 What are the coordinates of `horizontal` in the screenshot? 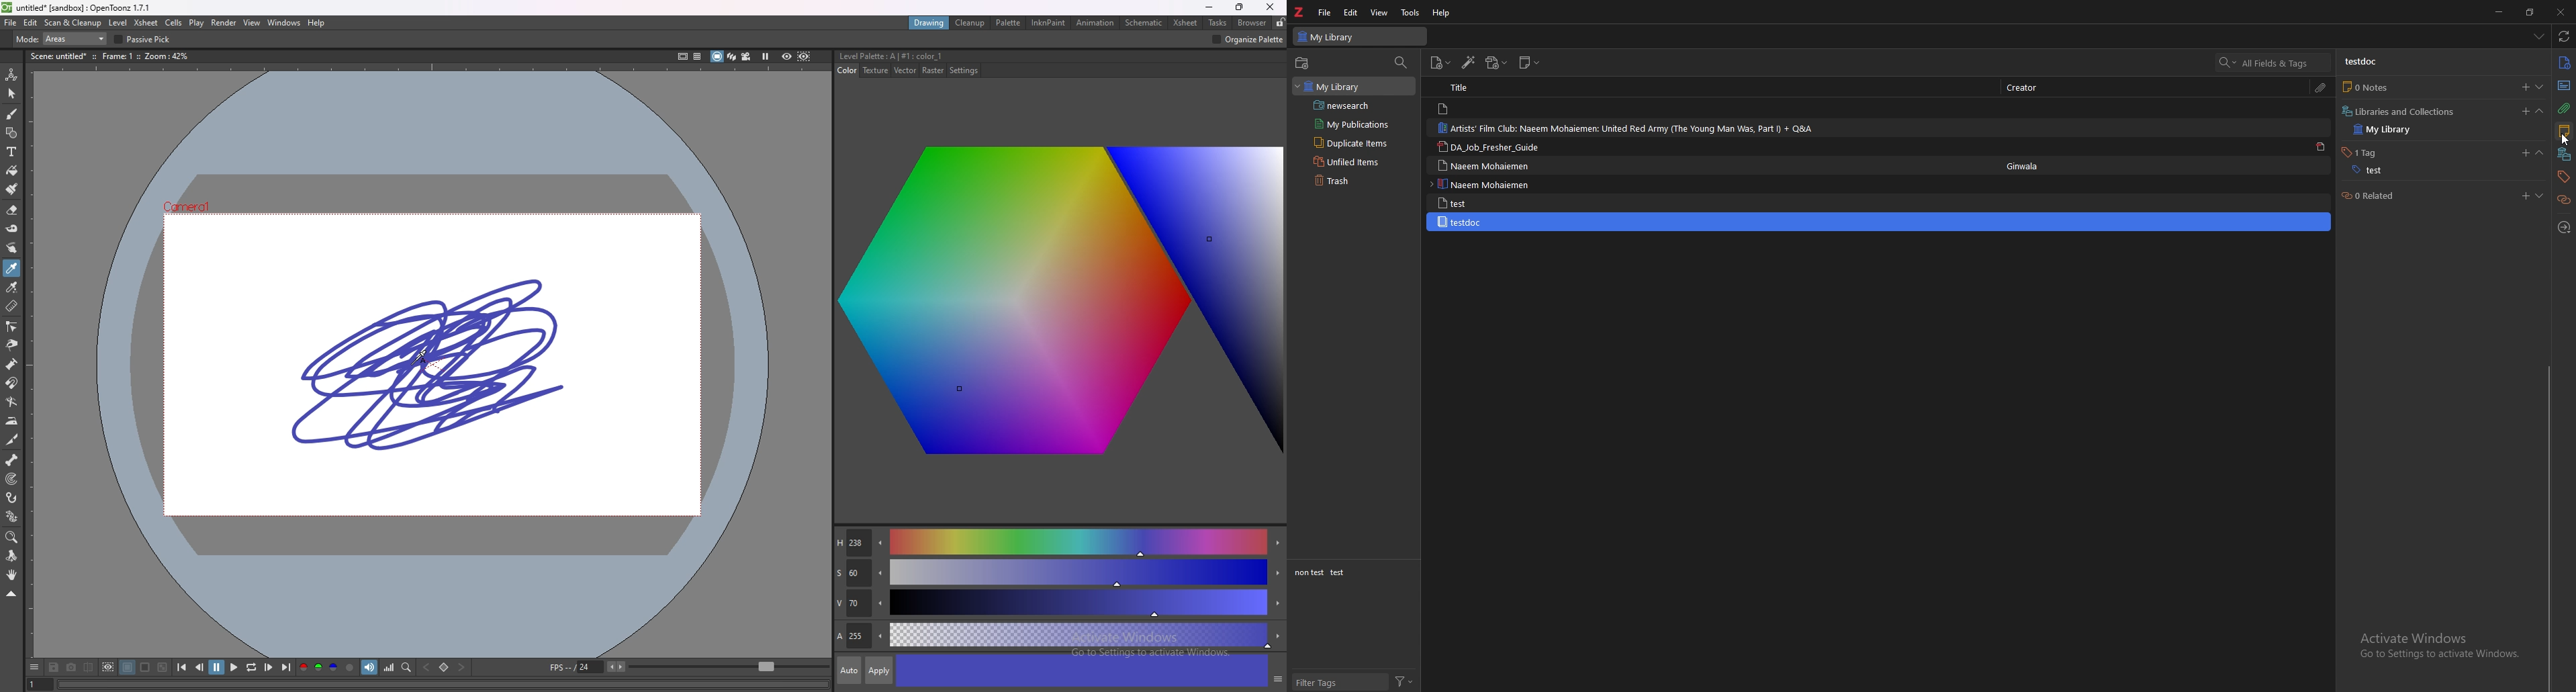 It's located at (494, 39).